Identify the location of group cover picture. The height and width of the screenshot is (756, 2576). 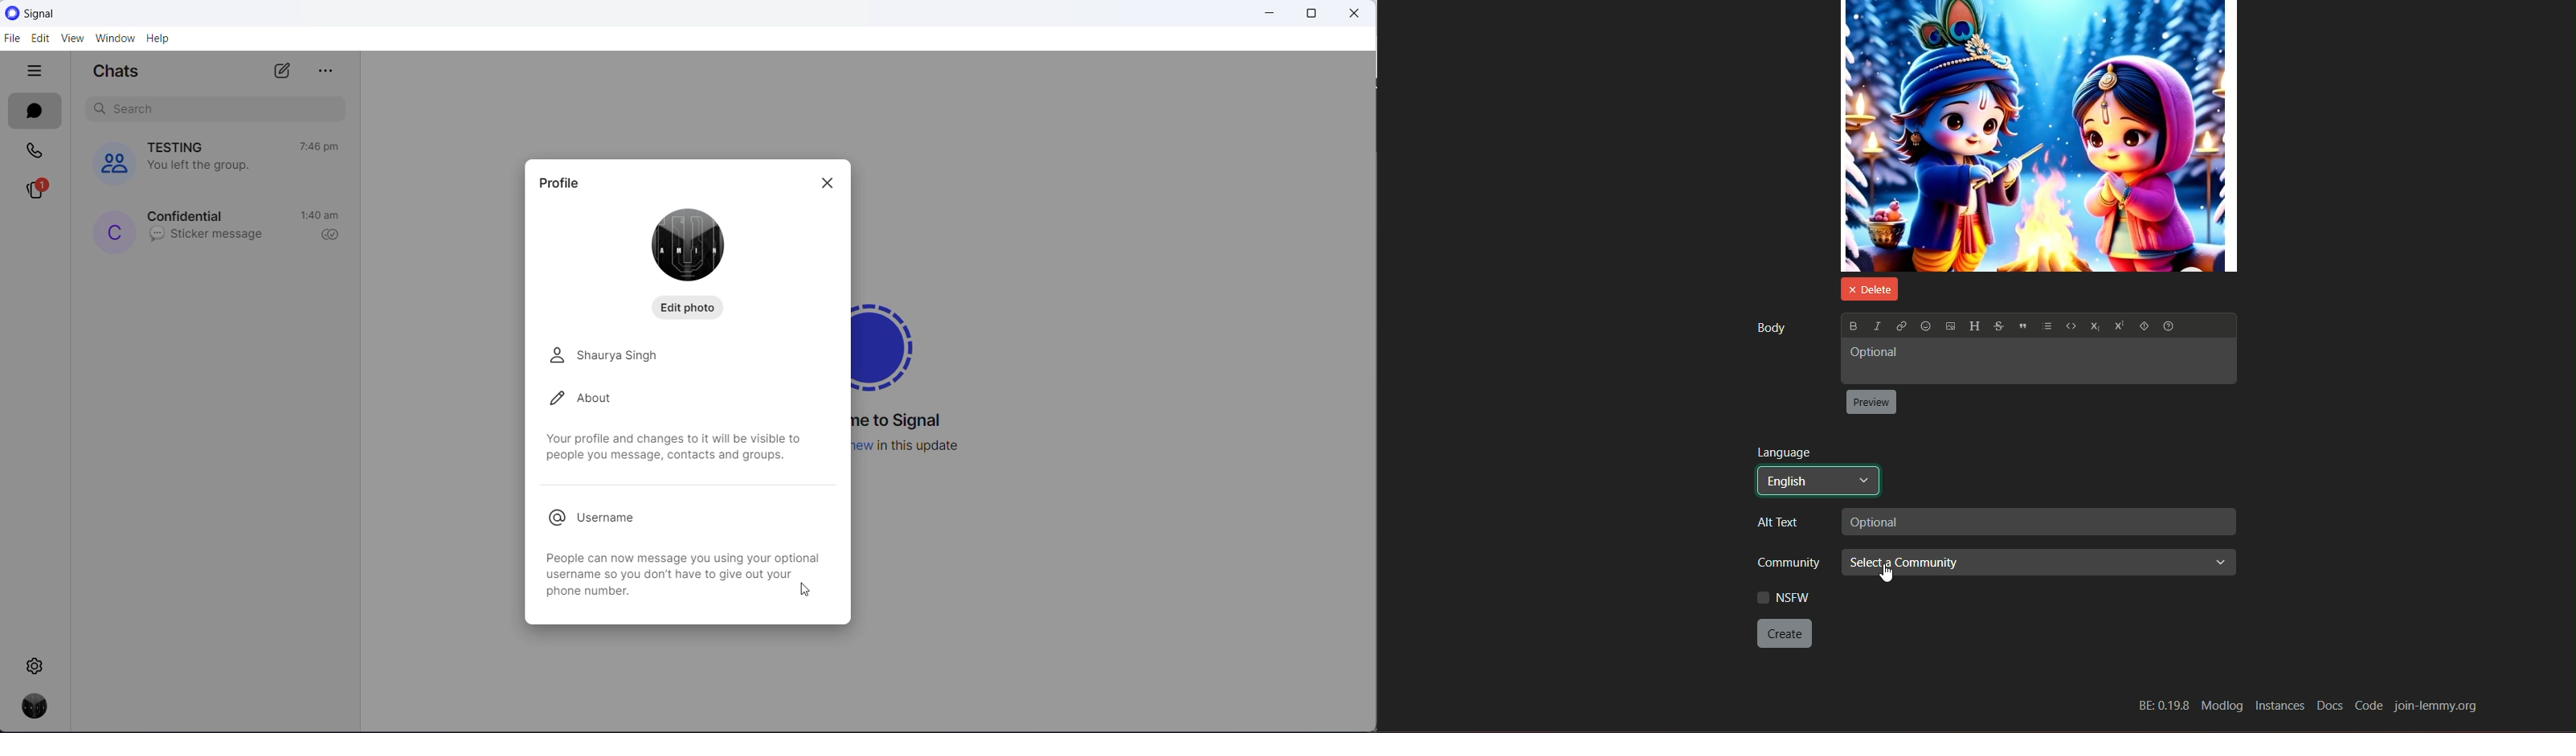
(112, 164).